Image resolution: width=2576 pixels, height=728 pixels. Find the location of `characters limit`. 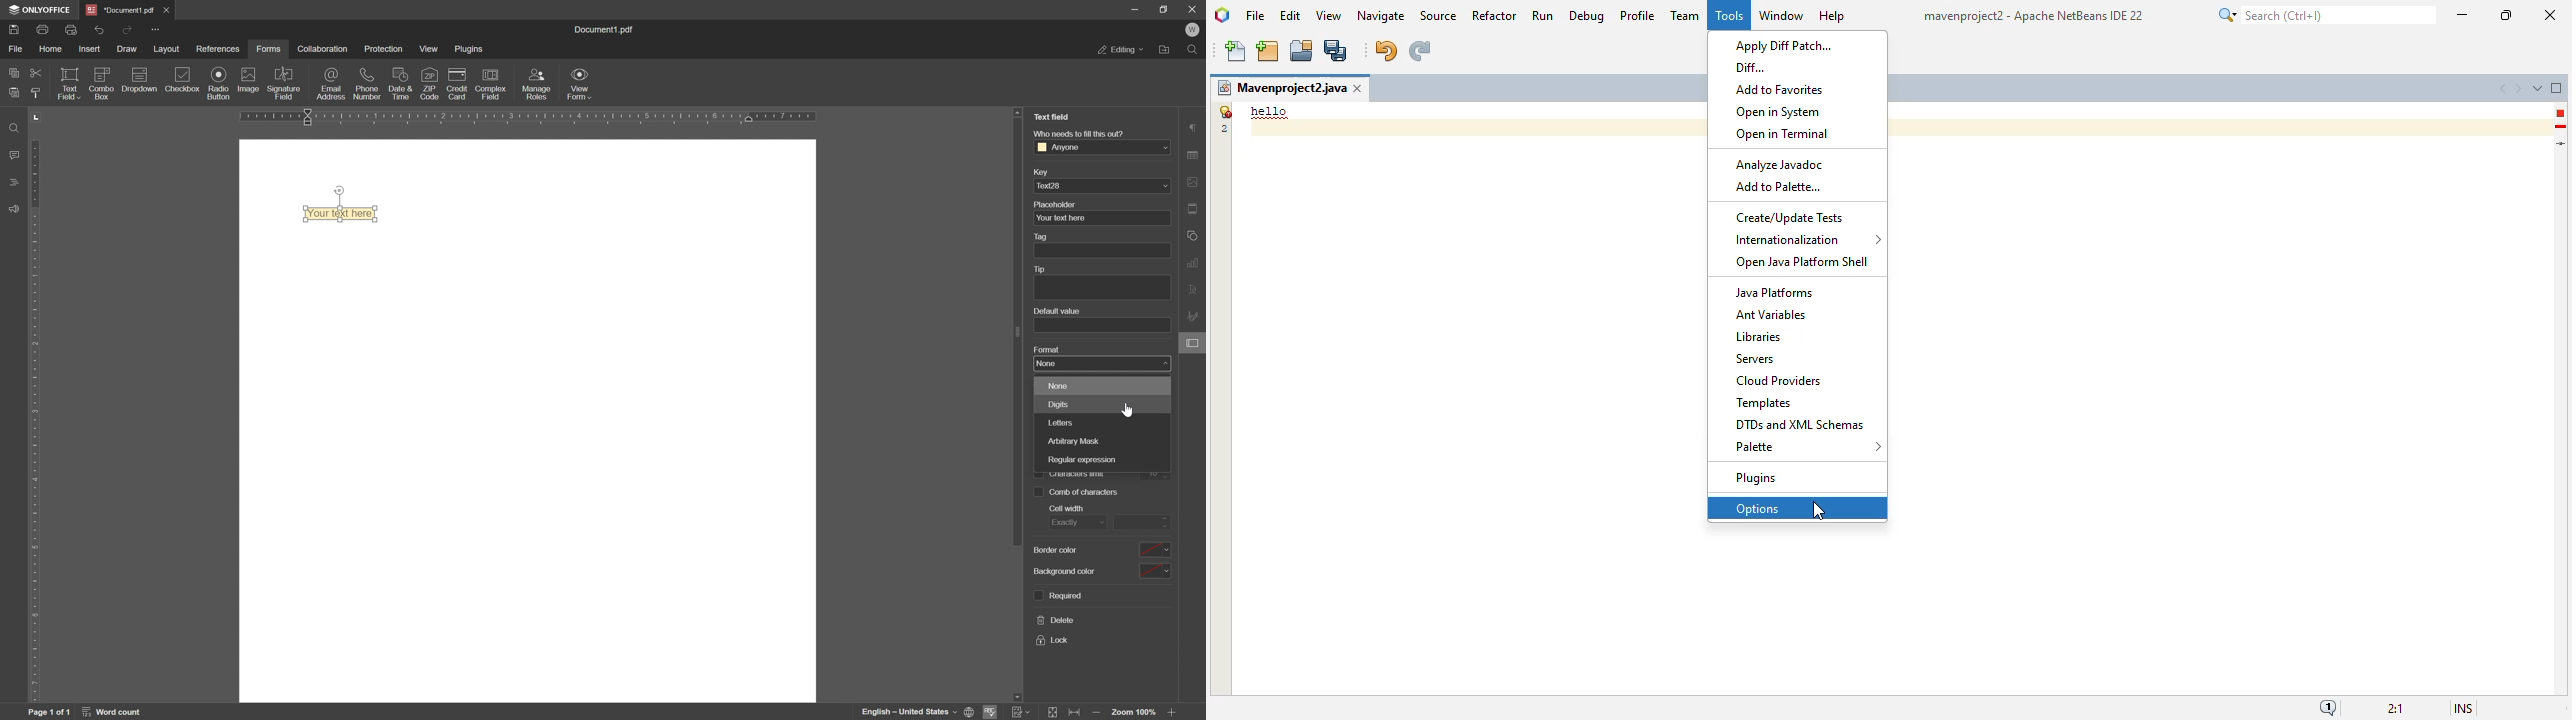

characters limit is located at coordinates (1072, 474).